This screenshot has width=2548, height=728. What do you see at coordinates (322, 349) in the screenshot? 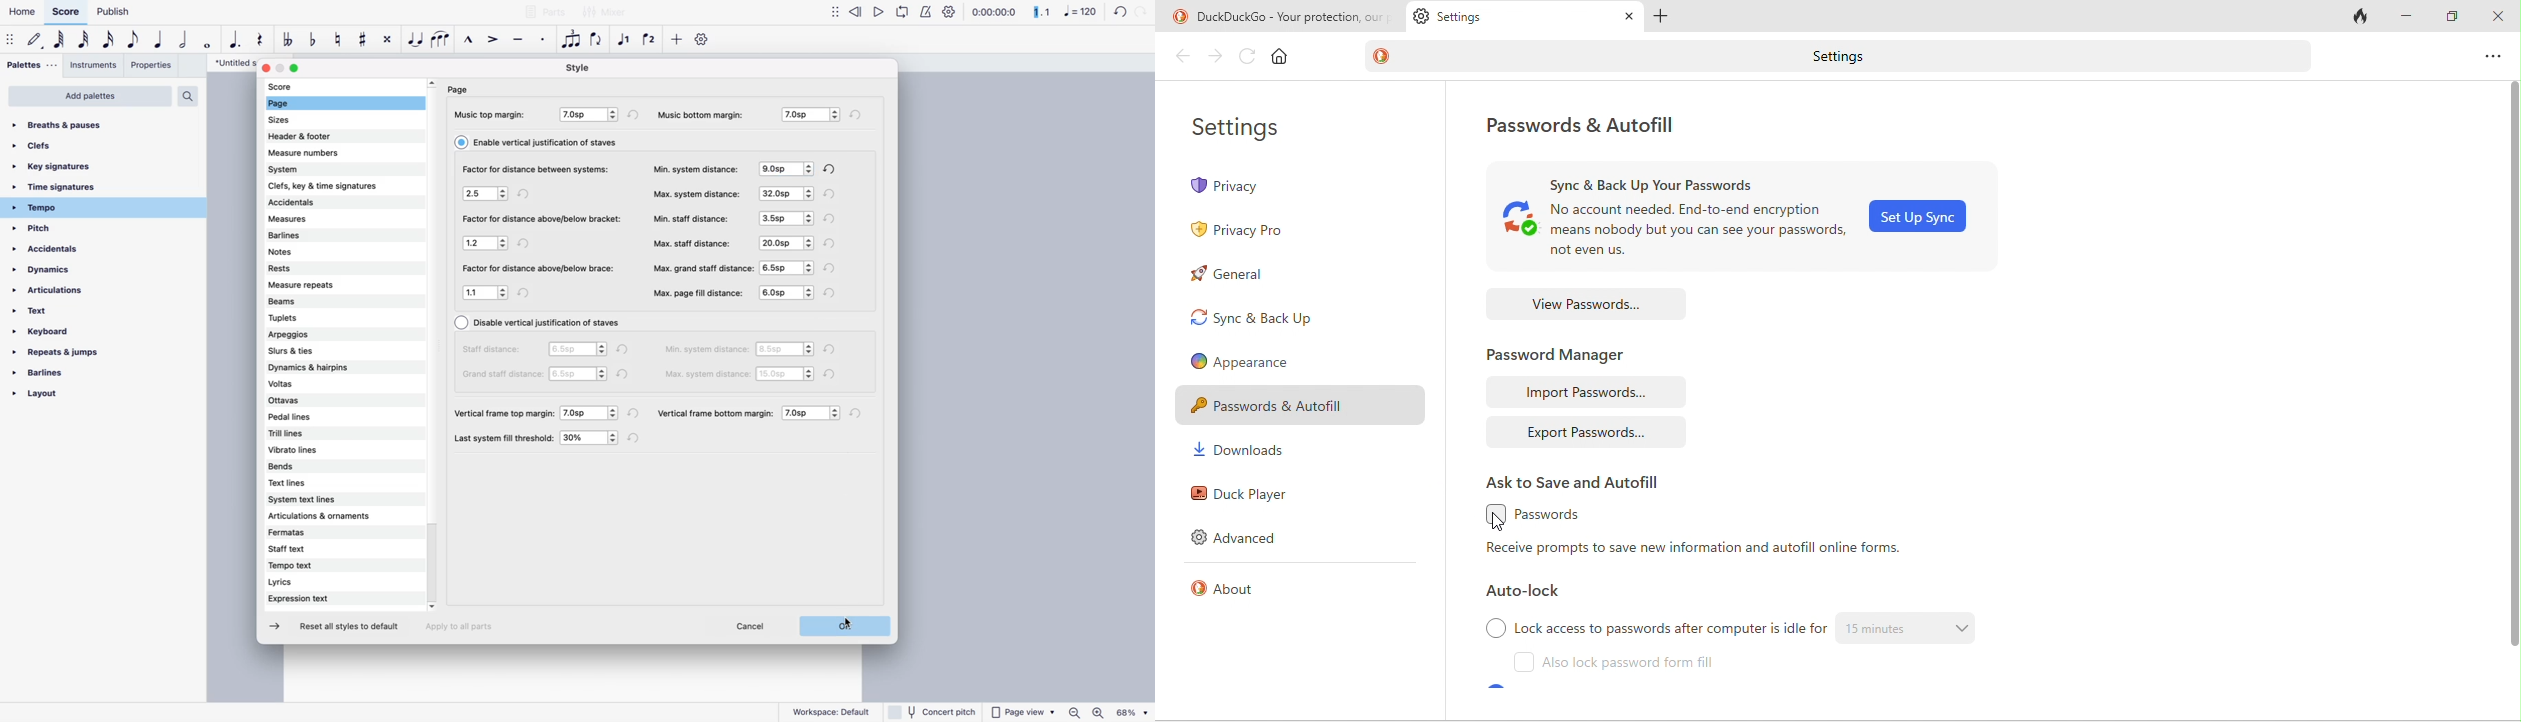
I see `slurs & ties` at bounding box center [322, 349].